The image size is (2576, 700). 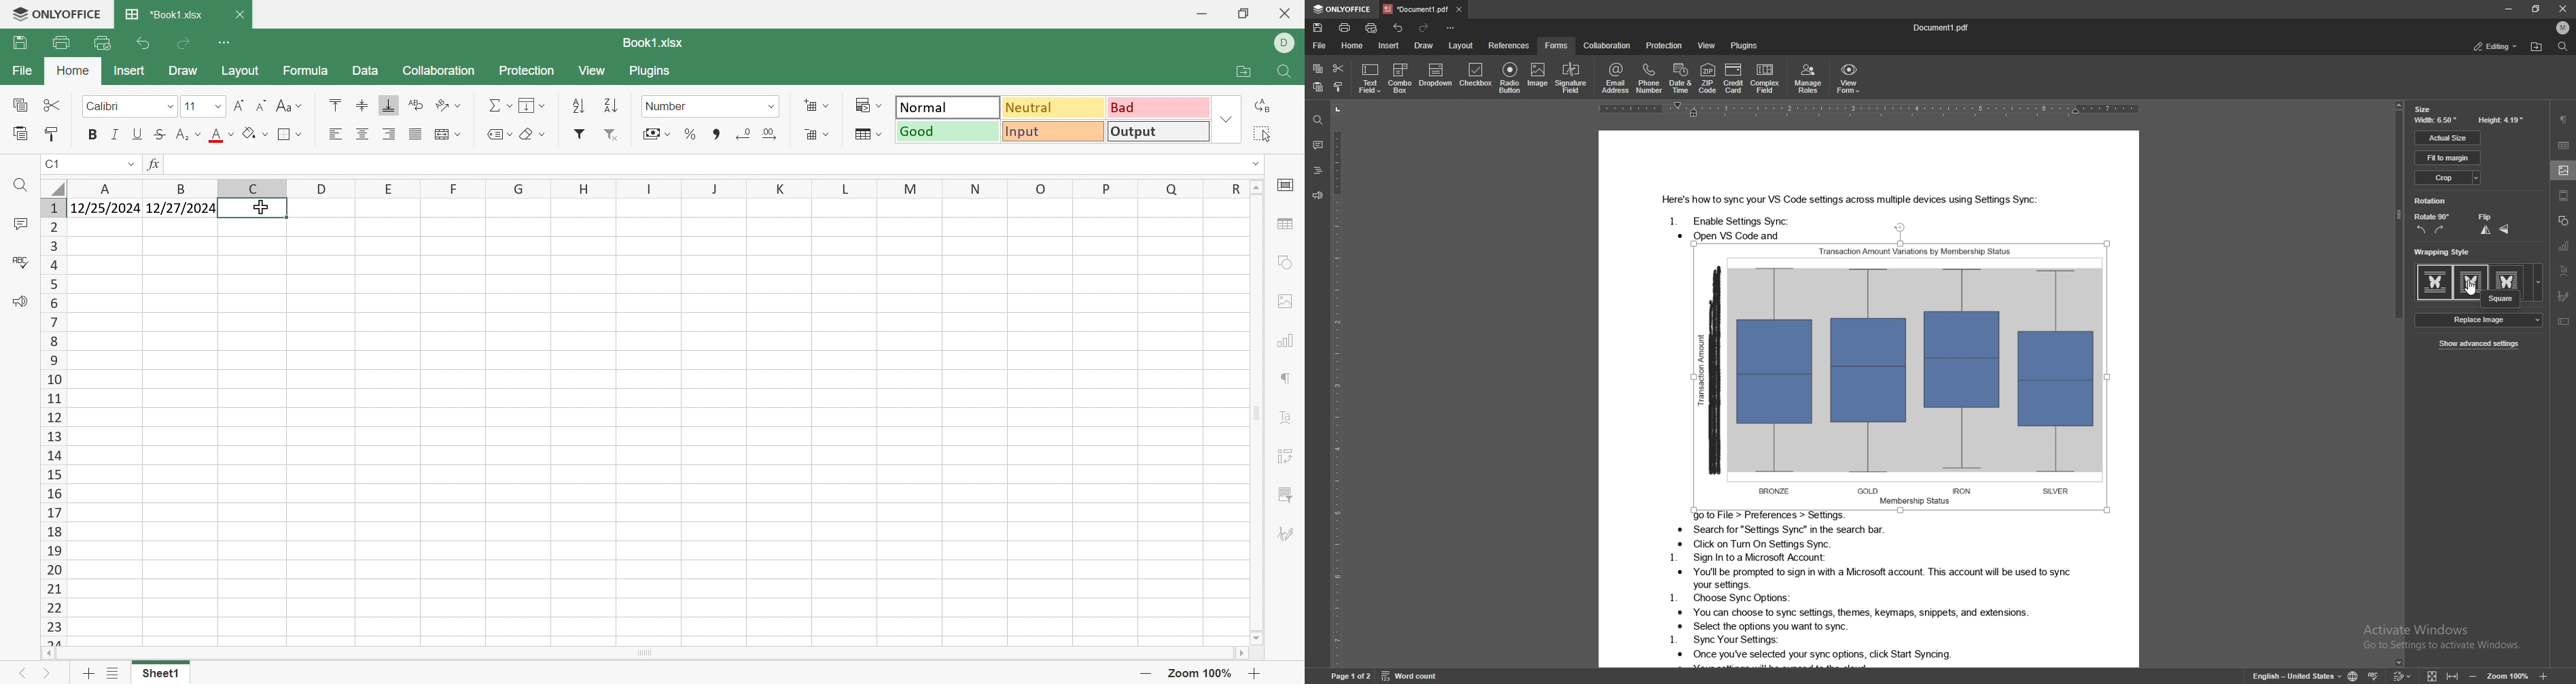 What do you see at coordinates (1286, 303) in the screenshot?
I see `Image settings` at bounding box center [1286, 303].